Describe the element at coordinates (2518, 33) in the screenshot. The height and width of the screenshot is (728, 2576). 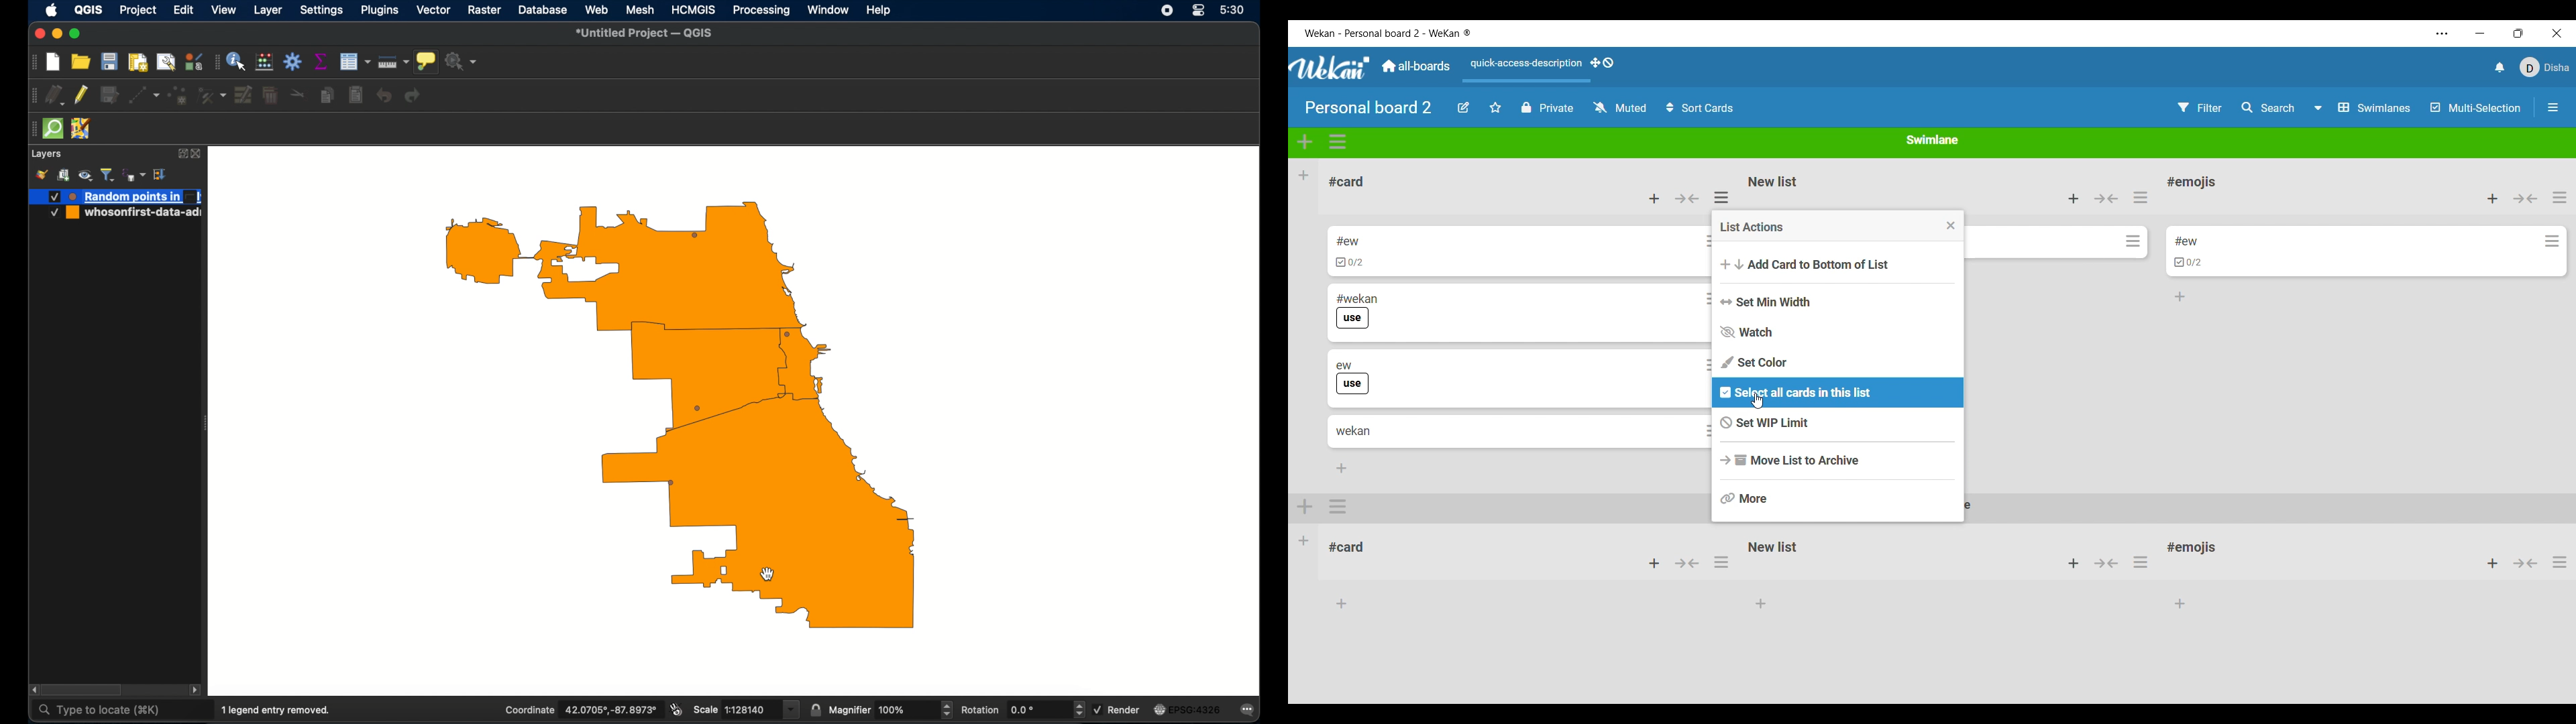
I see `Change tab size` at that location.